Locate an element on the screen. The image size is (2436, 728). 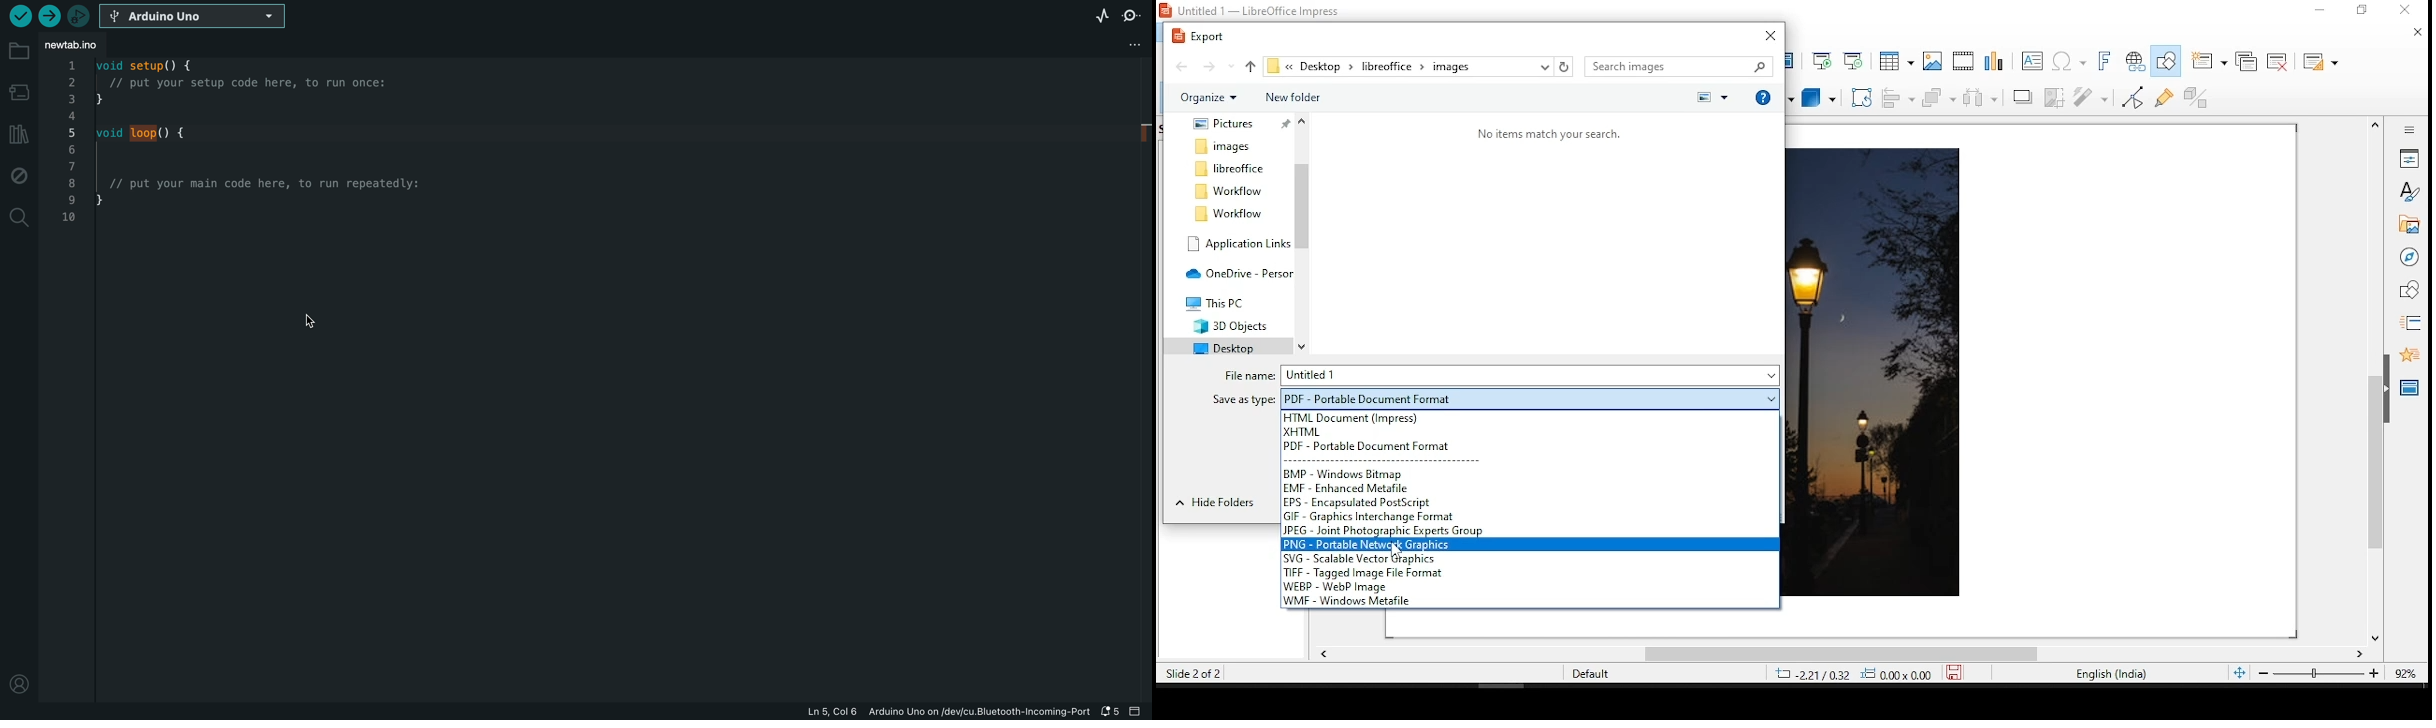
sidebar settings is located at coordinates (2405, 130).